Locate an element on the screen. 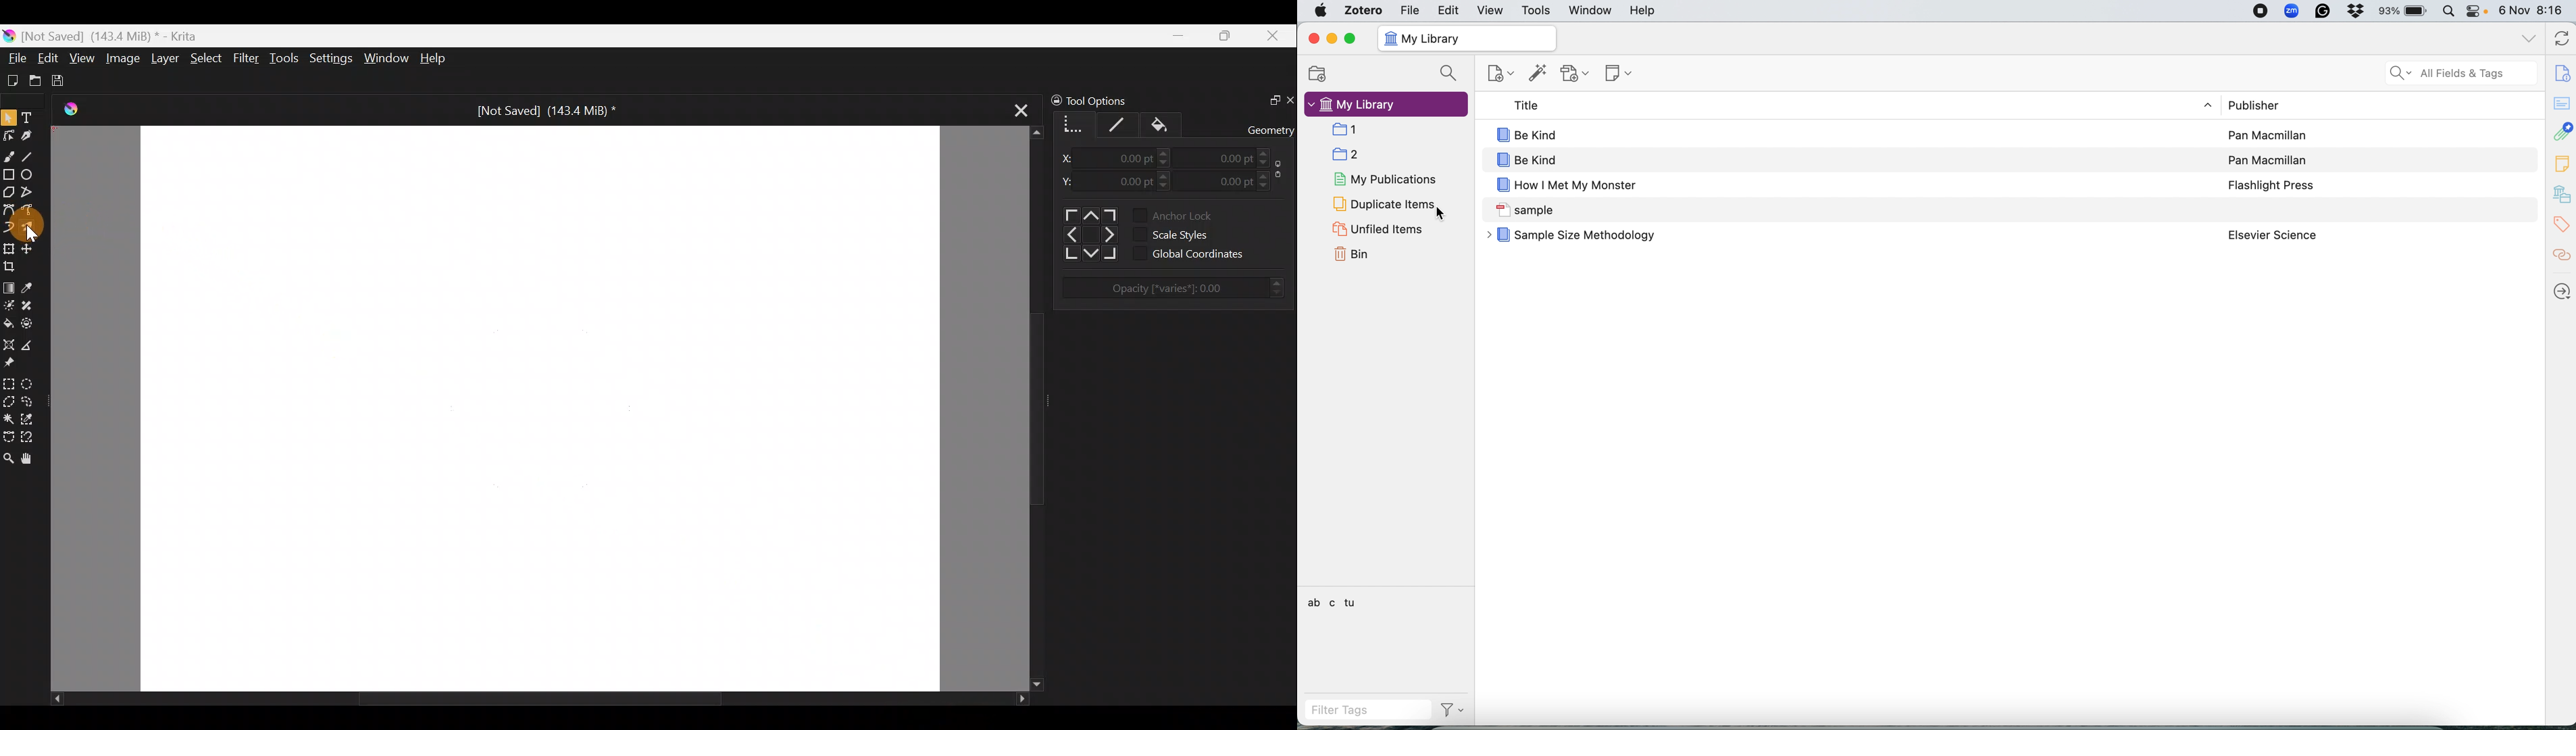 The image size is (2576, 756). Bezier curve tool is located at coordinates (8, 210).